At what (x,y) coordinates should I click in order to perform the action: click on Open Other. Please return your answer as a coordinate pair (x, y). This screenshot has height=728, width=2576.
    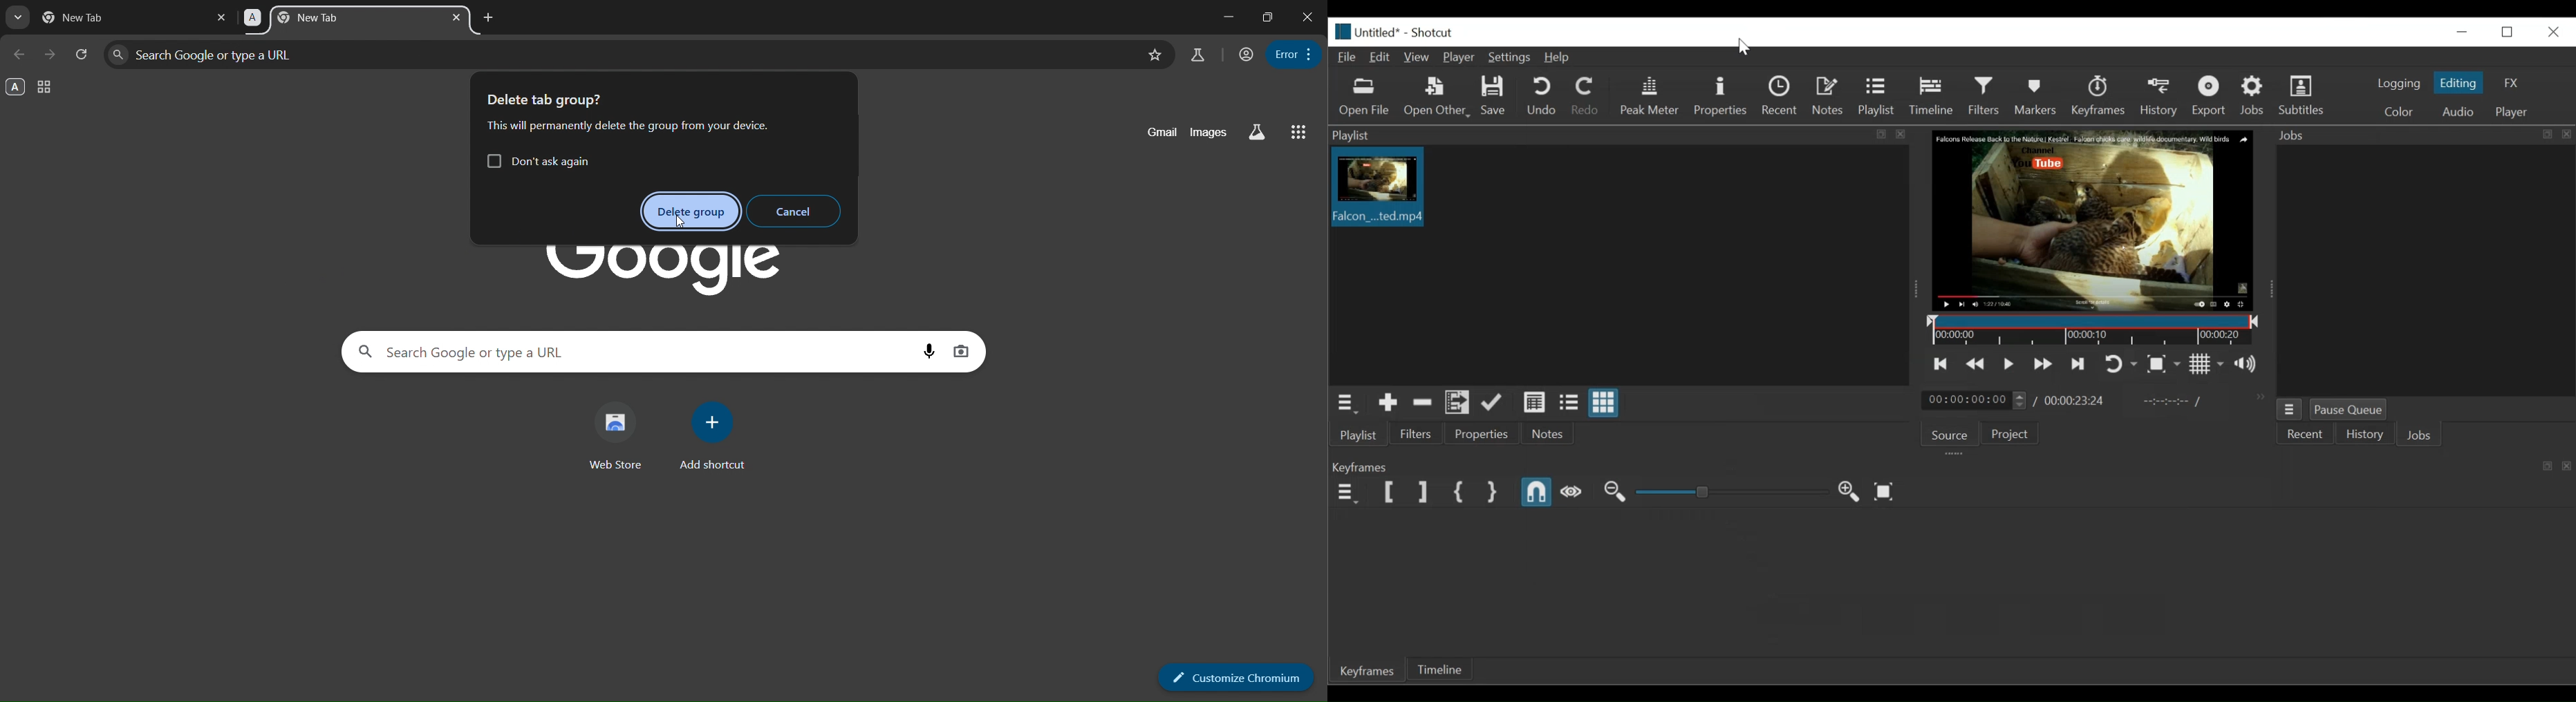
    Looking at the image, I should click on (1437, 96).